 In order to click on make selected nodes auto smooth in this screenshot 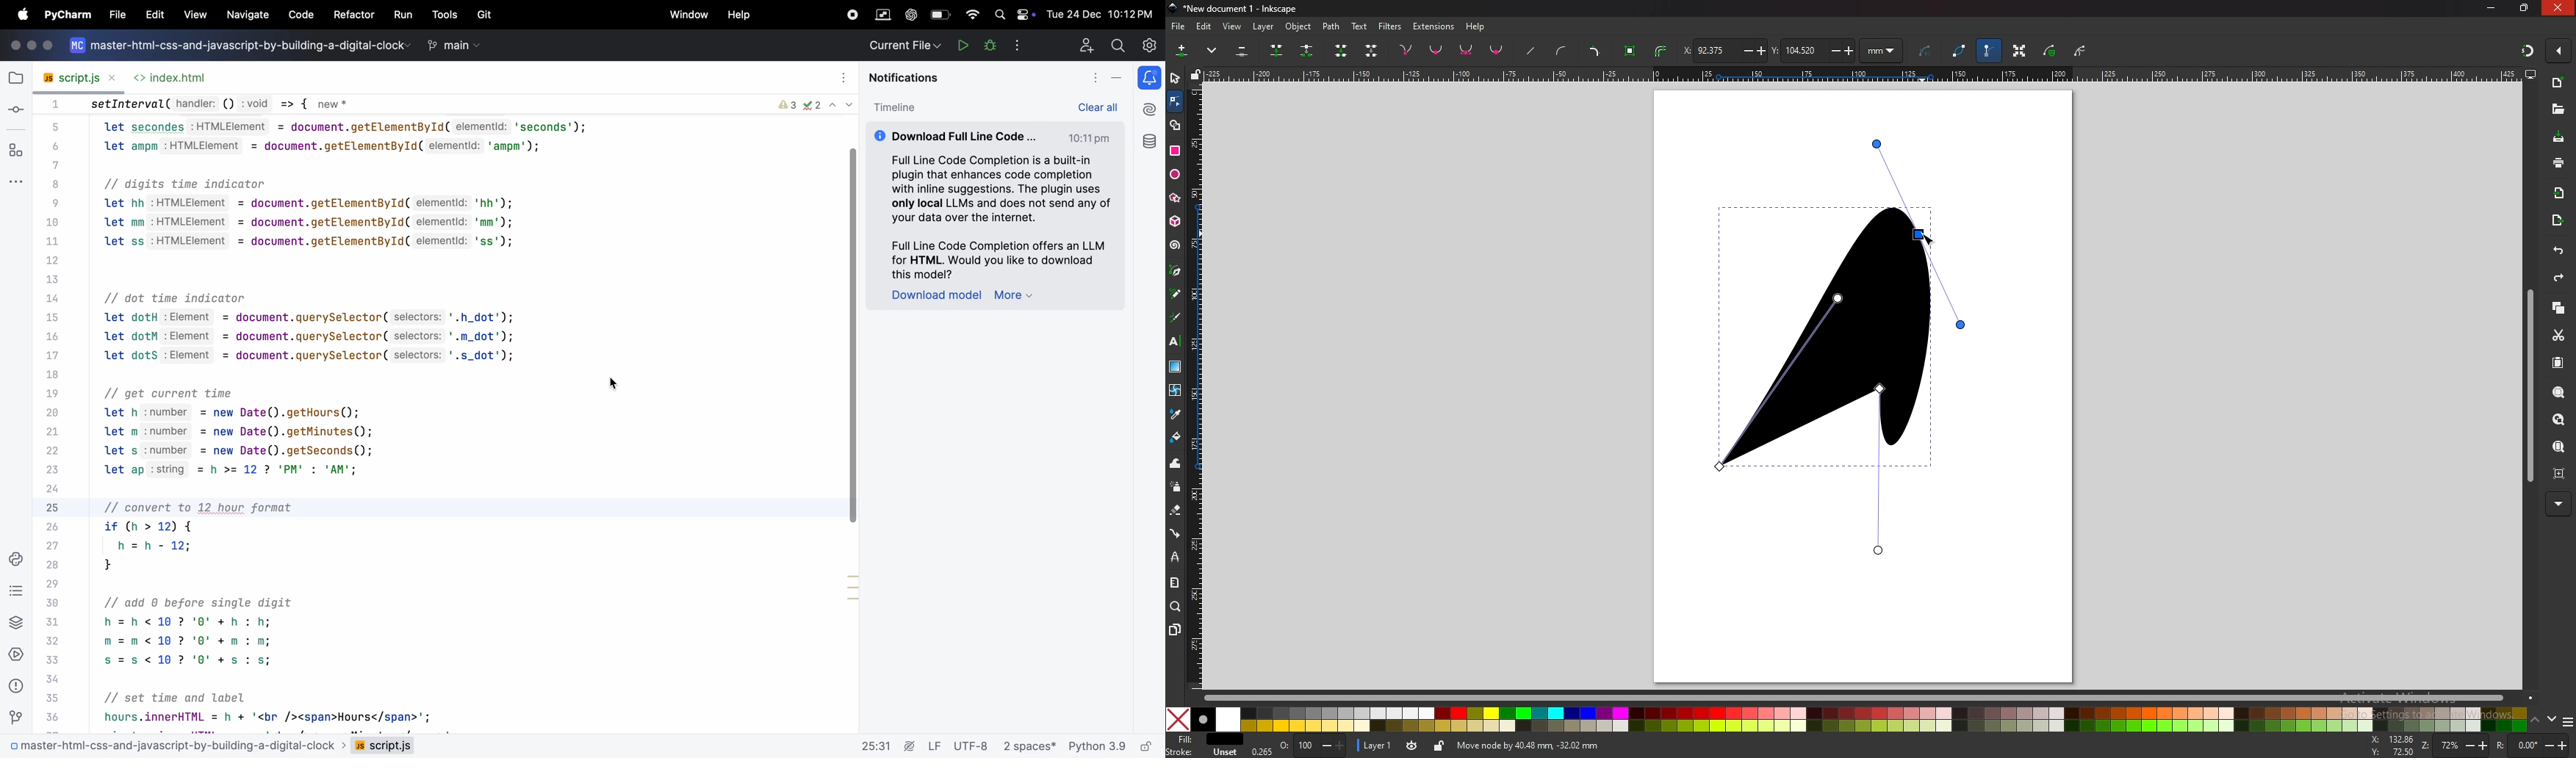, I will do `click(1497, 51)`.